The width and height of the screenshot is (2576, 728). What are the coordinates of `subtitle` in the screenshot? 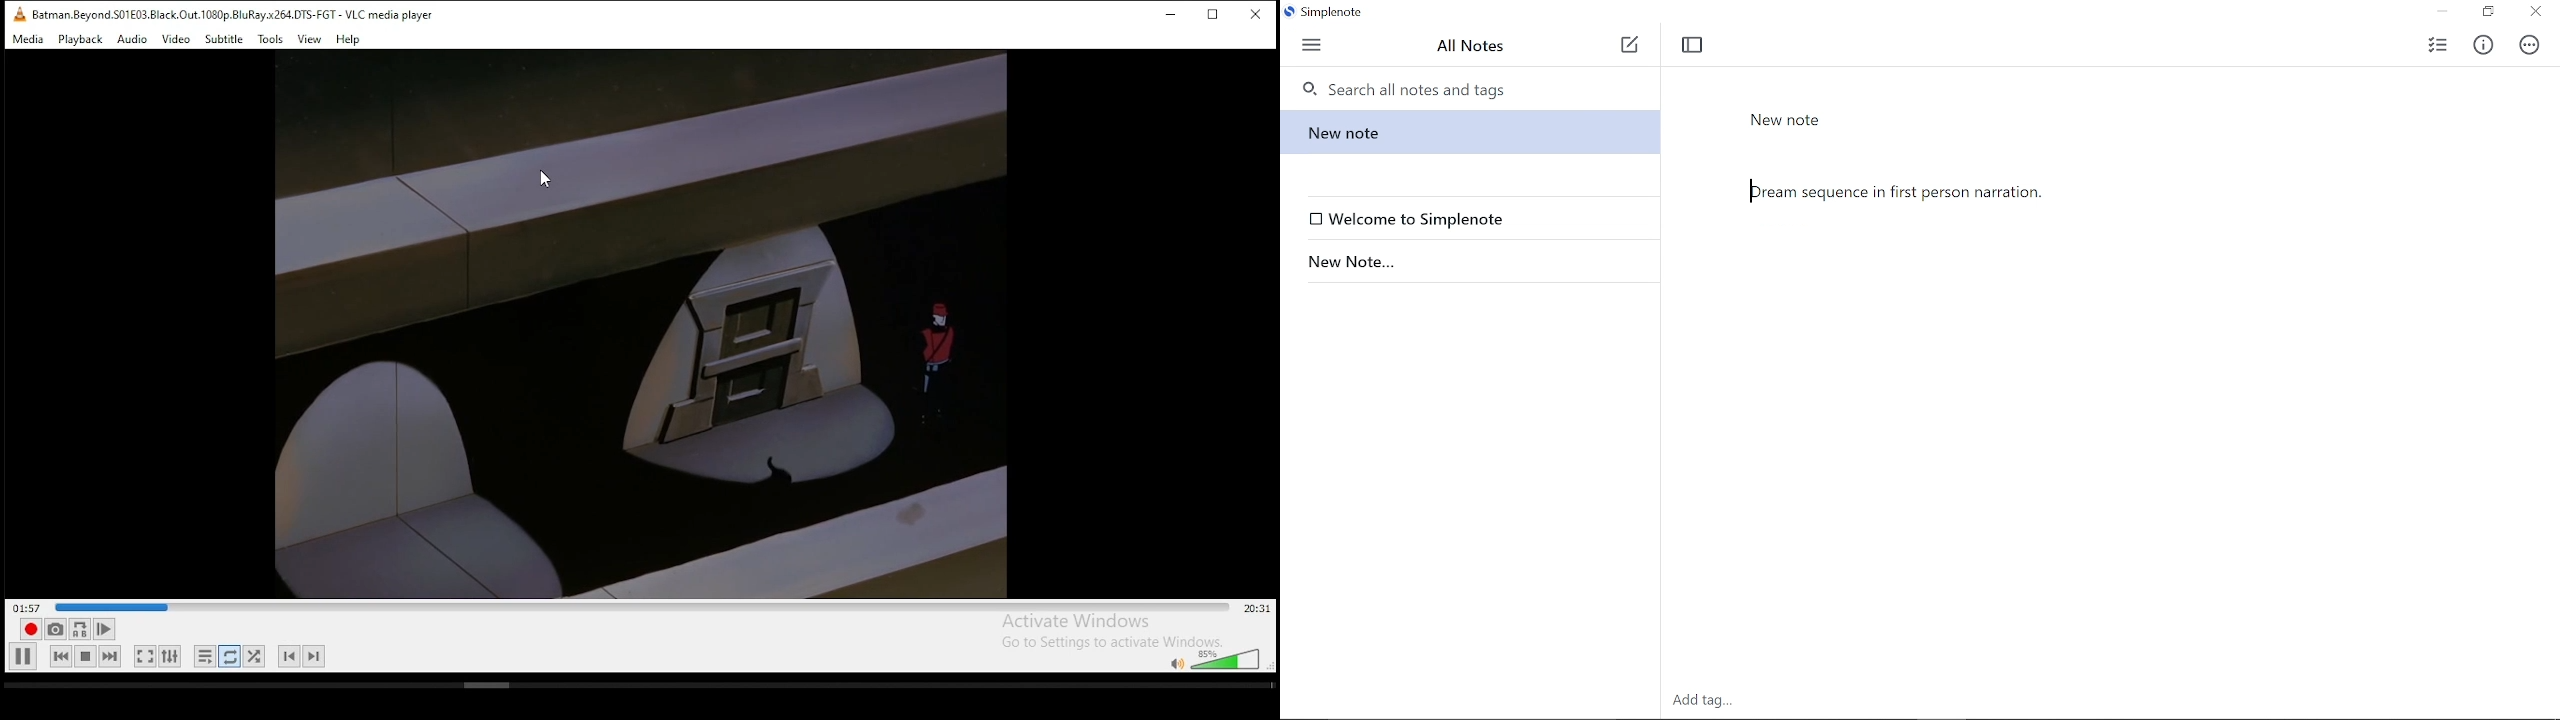 It's located at (224, 39).